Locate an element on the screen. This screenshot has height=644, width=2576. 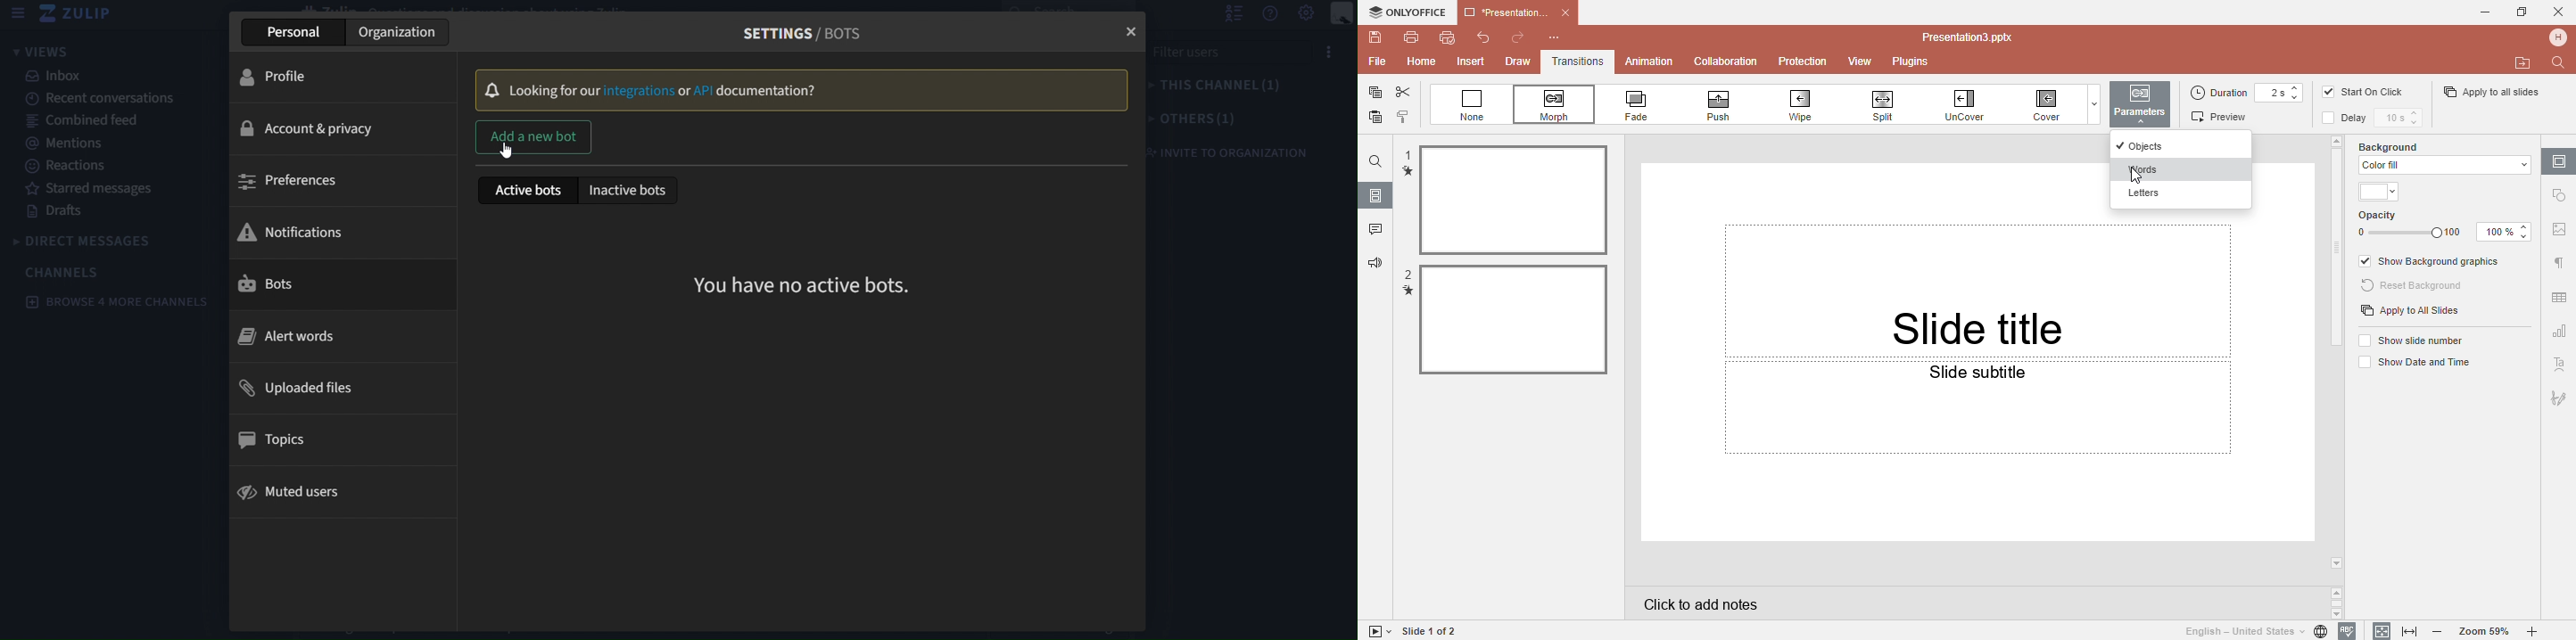
add a new bot is located at coordinates (533, 138).